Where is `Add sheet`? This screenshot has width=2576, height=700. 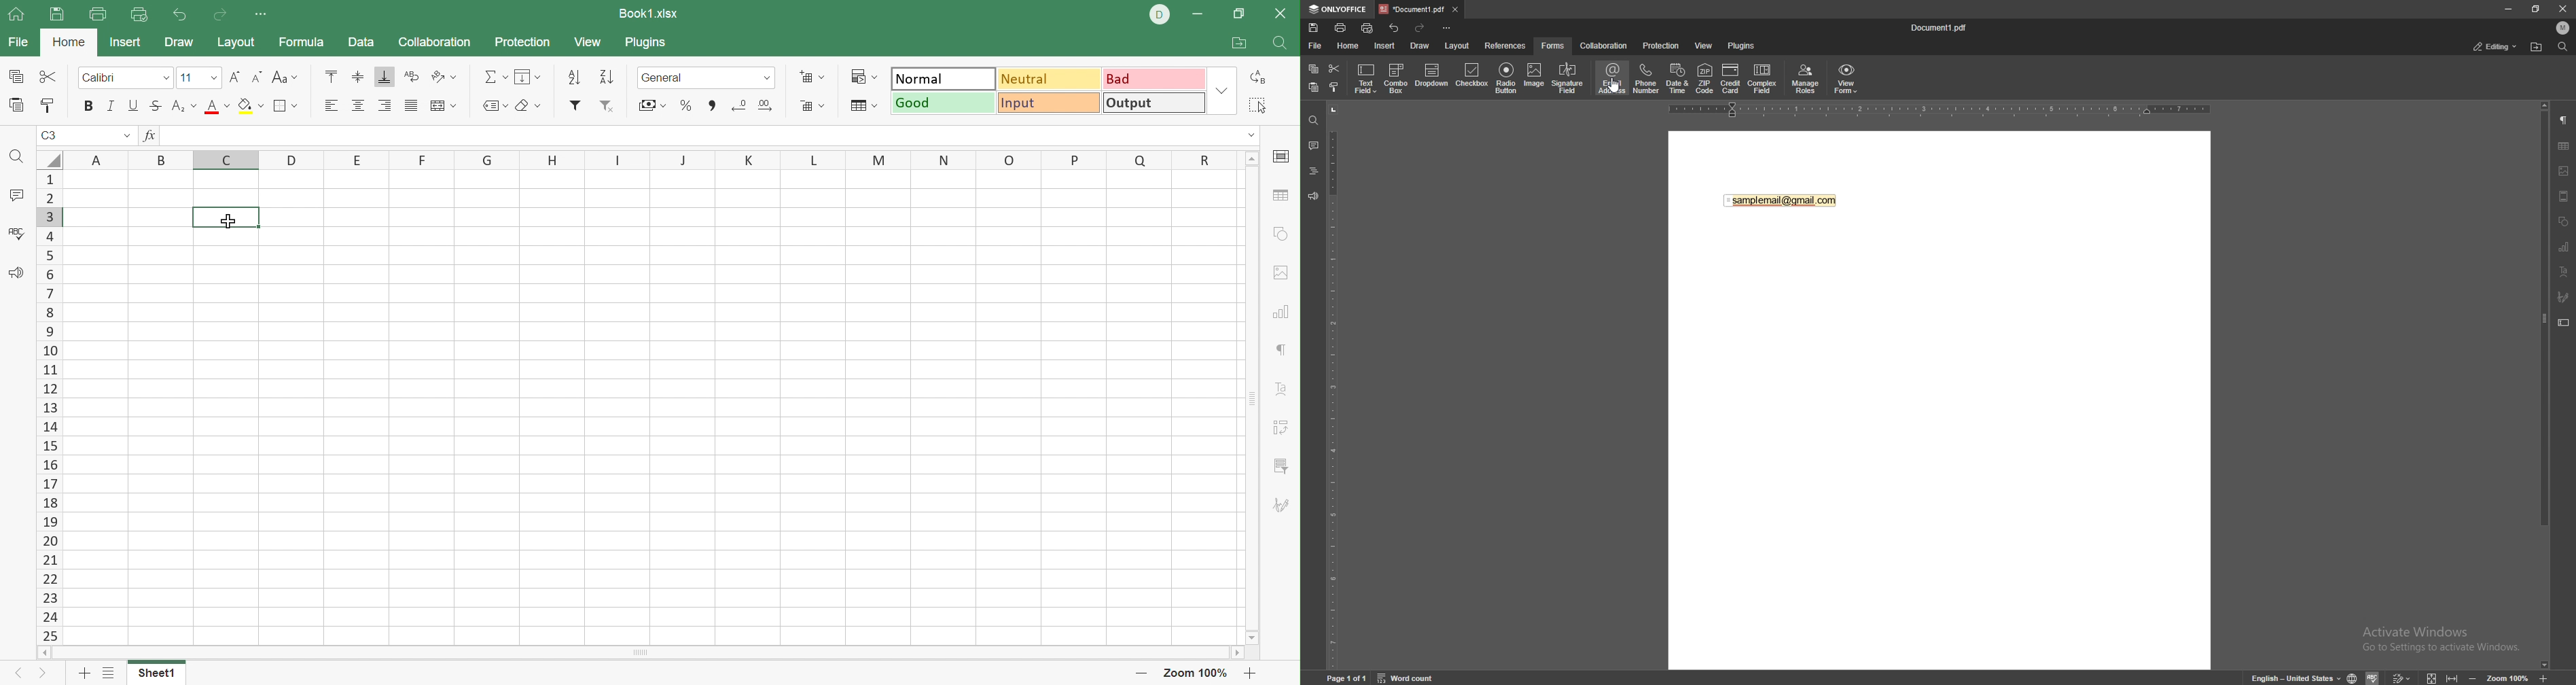
Add sheet is located at coordinates (86, 673).